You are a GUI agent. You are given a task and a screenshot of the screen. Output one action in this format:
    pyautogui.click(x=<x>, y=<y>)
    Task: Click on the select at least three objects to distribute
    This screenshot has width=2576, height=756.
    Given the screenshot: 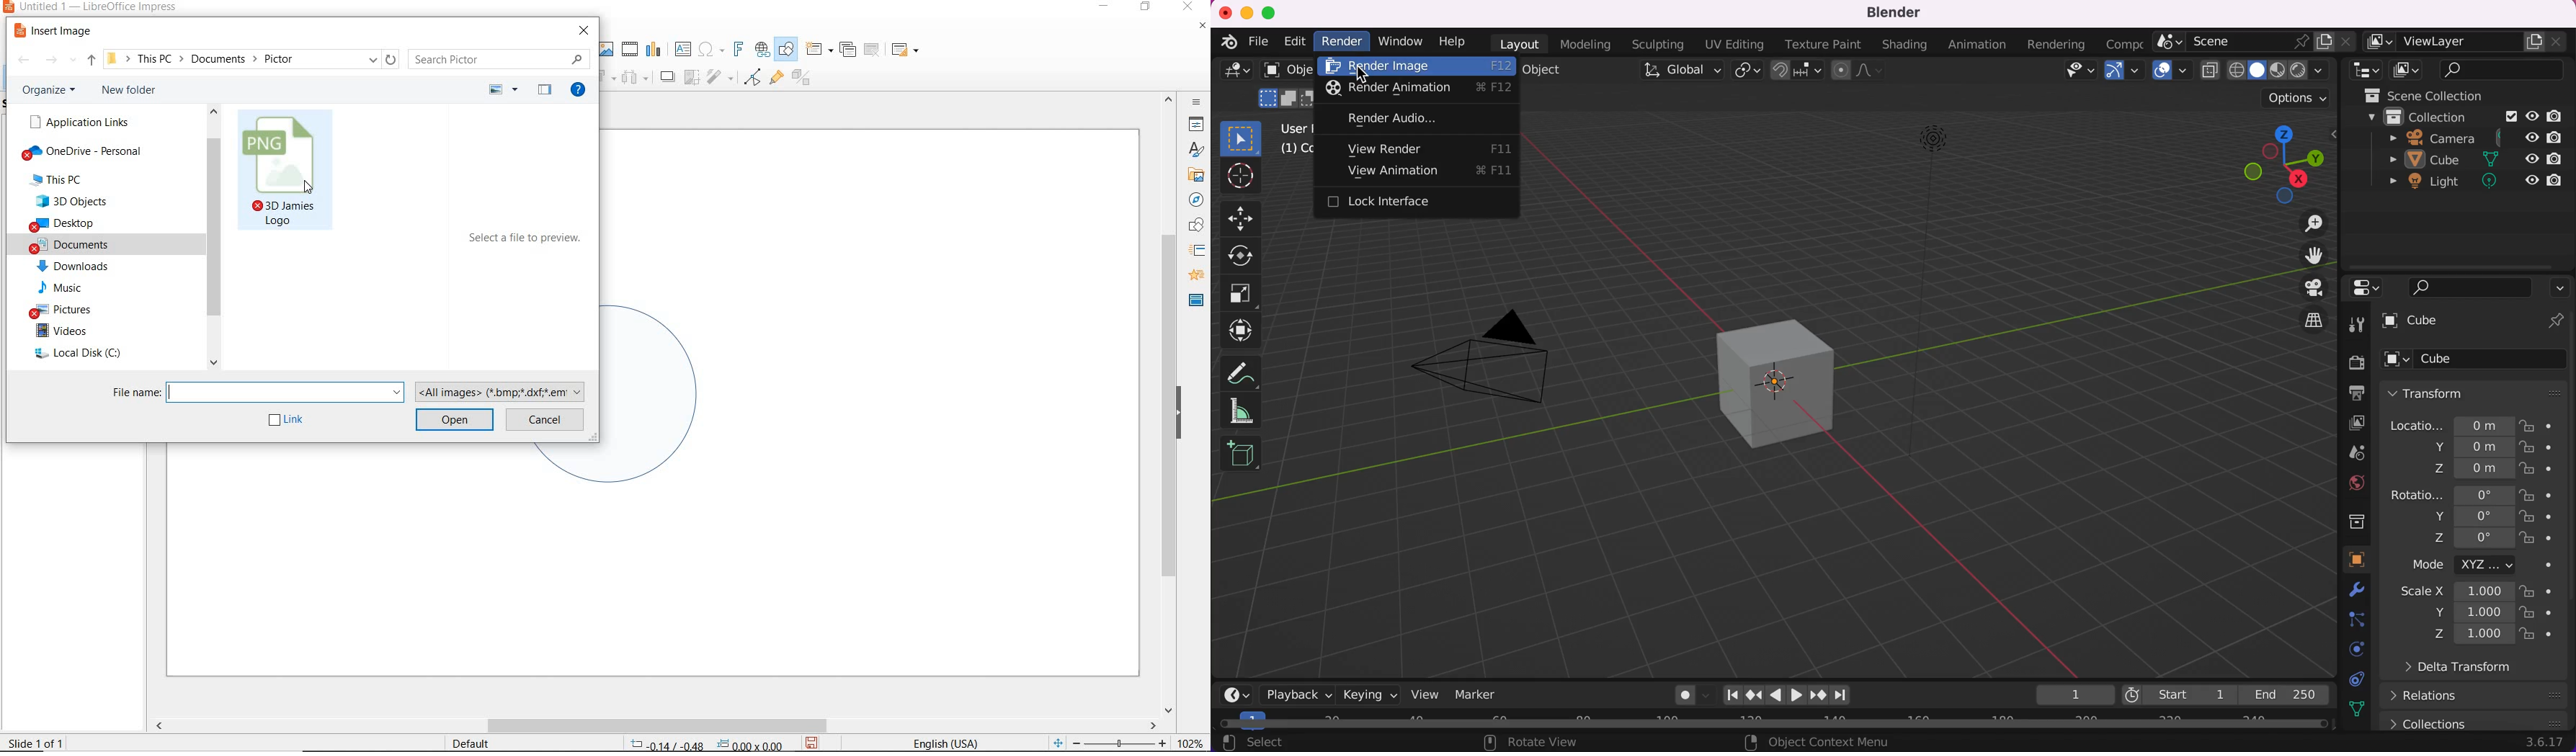 What is the action you would take?
    pyautogui.click(x=635, y=78)
    